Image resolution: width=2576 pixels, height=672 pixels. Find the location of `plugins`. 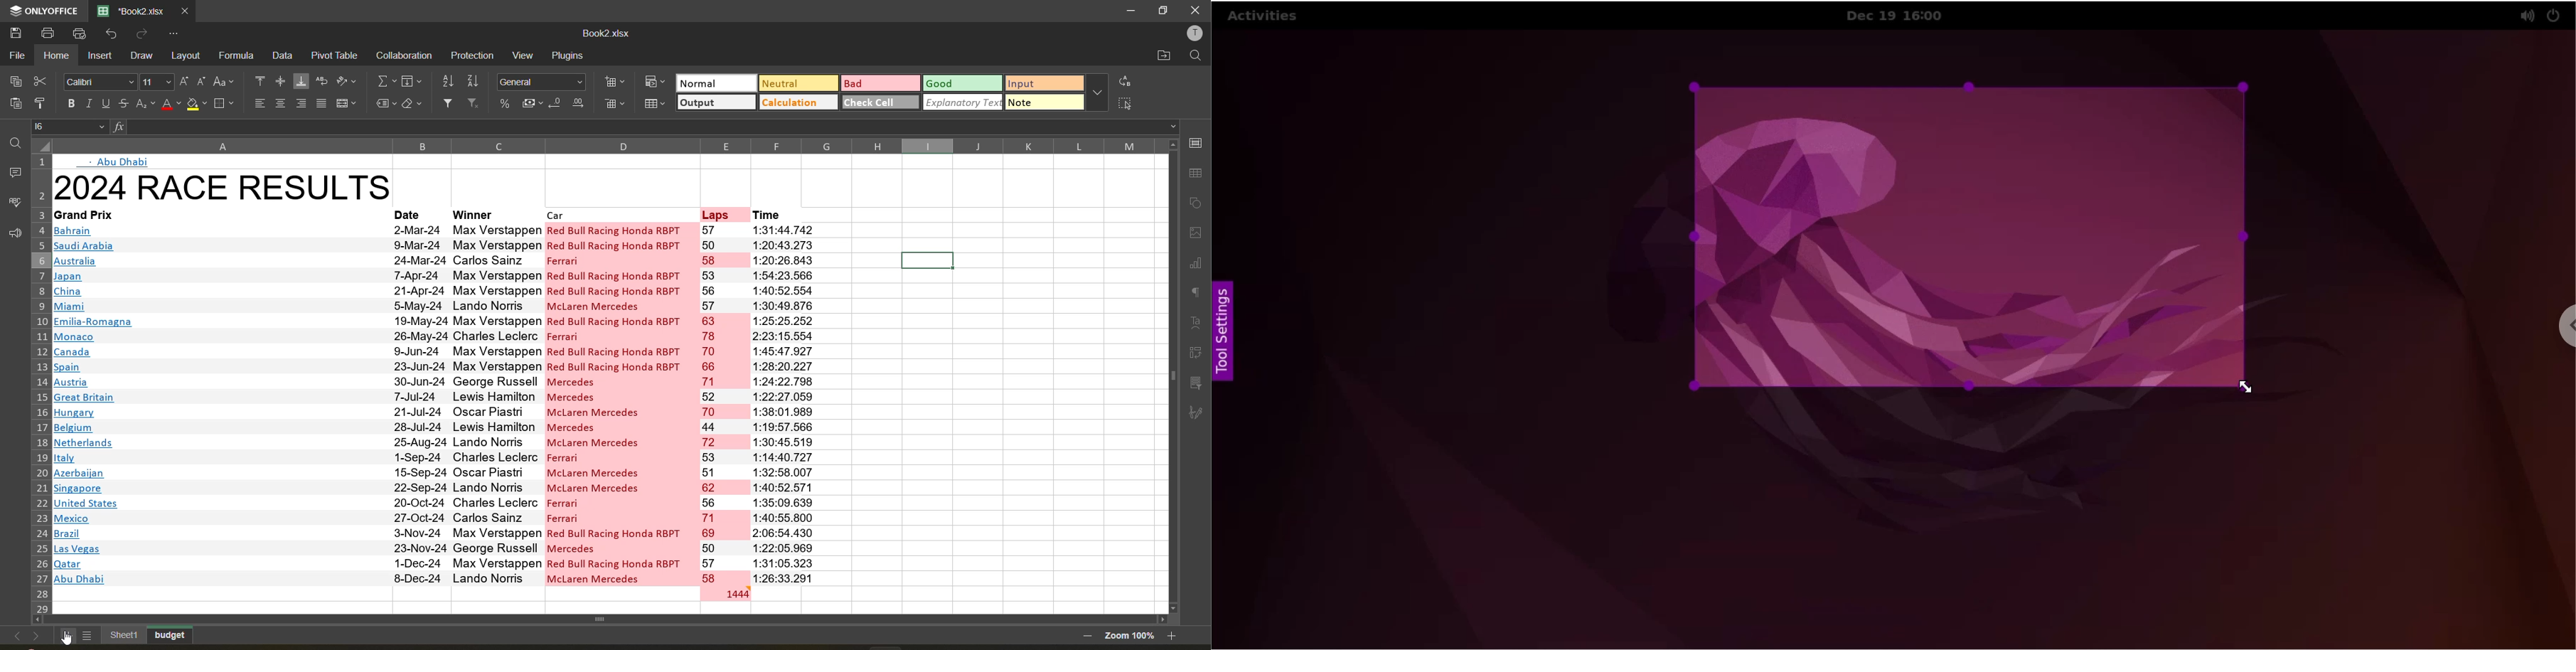

plugins is located at coordinates (568, 56).